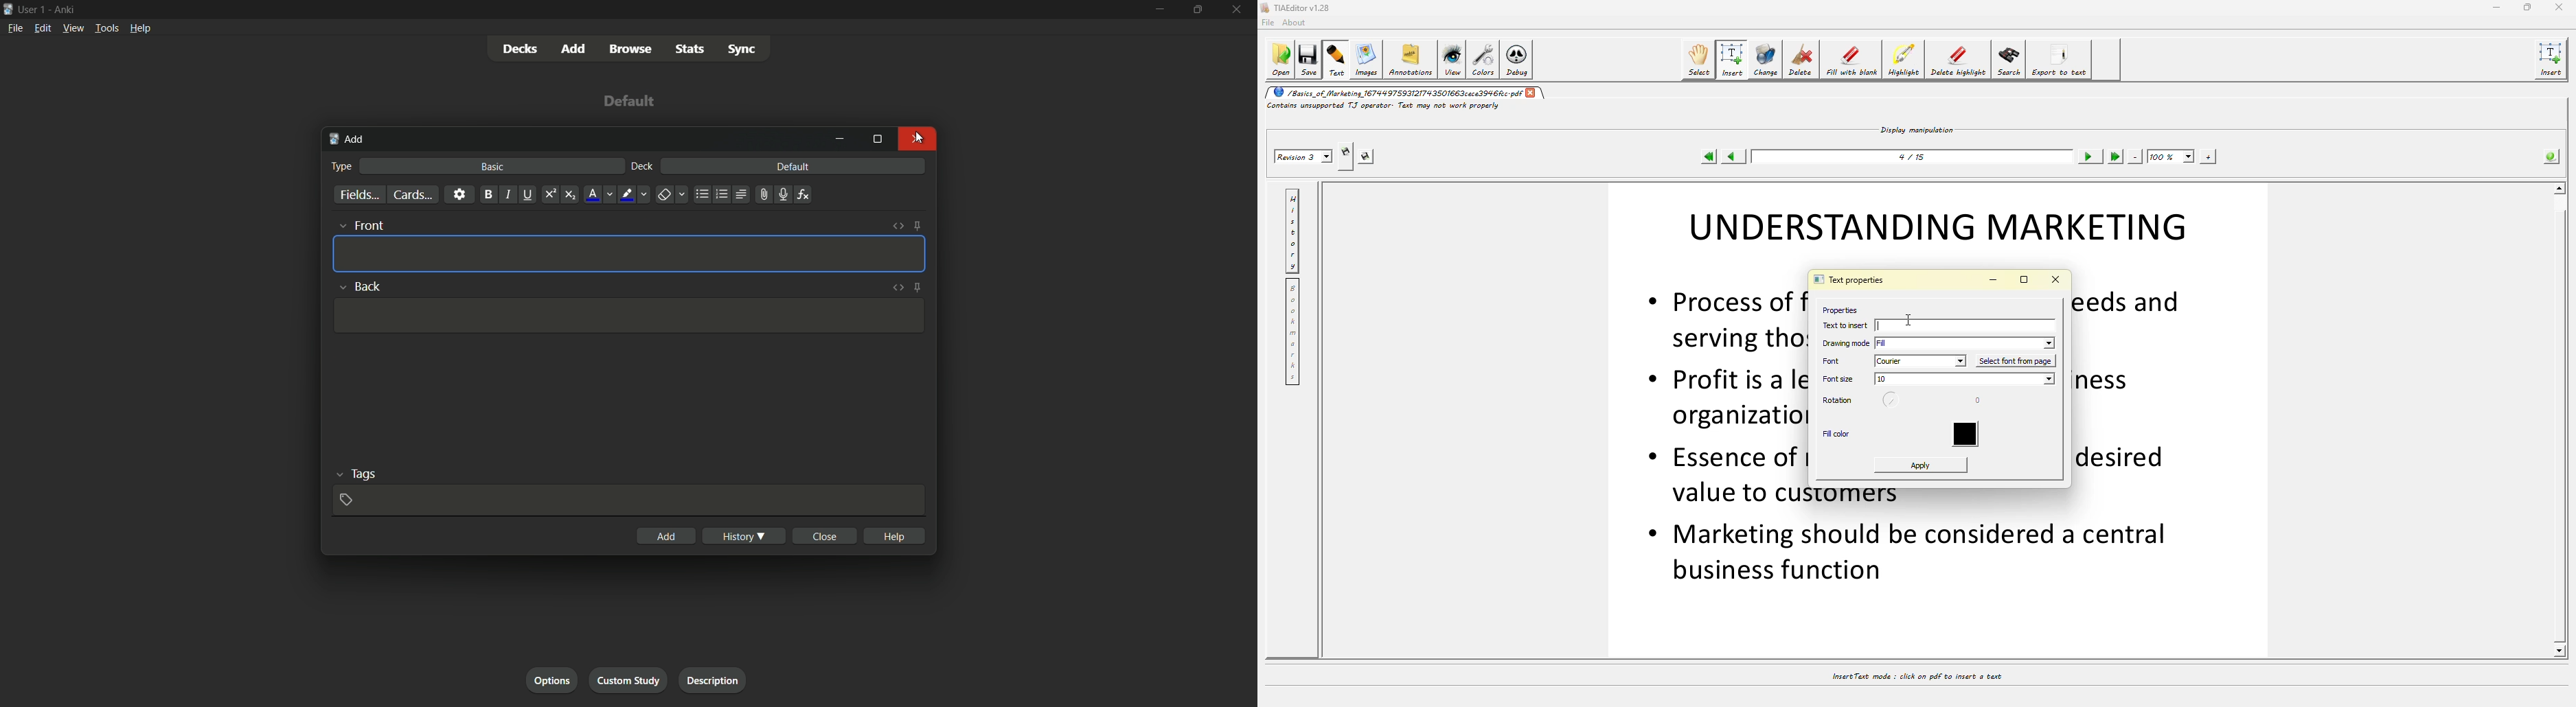 The image size is (2576, 728). What do you see at coordinates (877, 140) in the screenshot?
I see `maximize` at bounding box center [877, 140].